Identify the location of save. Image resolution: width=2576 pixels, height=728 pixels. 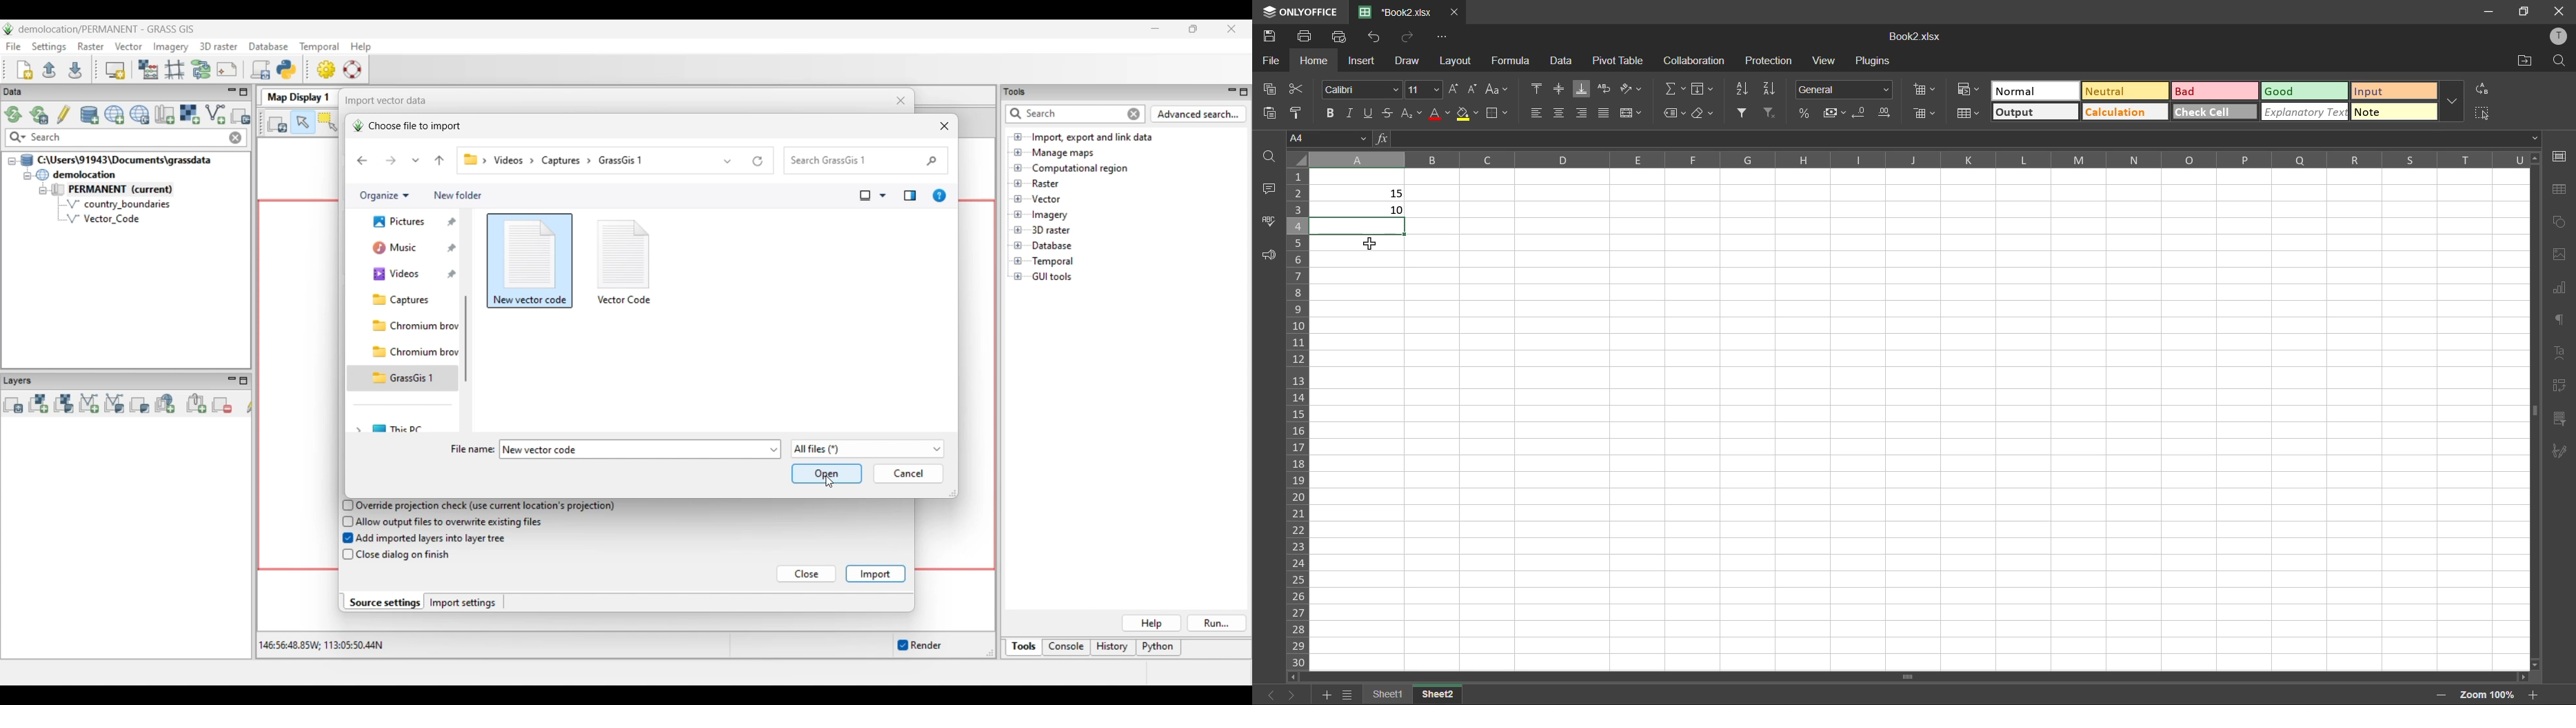
(1269, 32).